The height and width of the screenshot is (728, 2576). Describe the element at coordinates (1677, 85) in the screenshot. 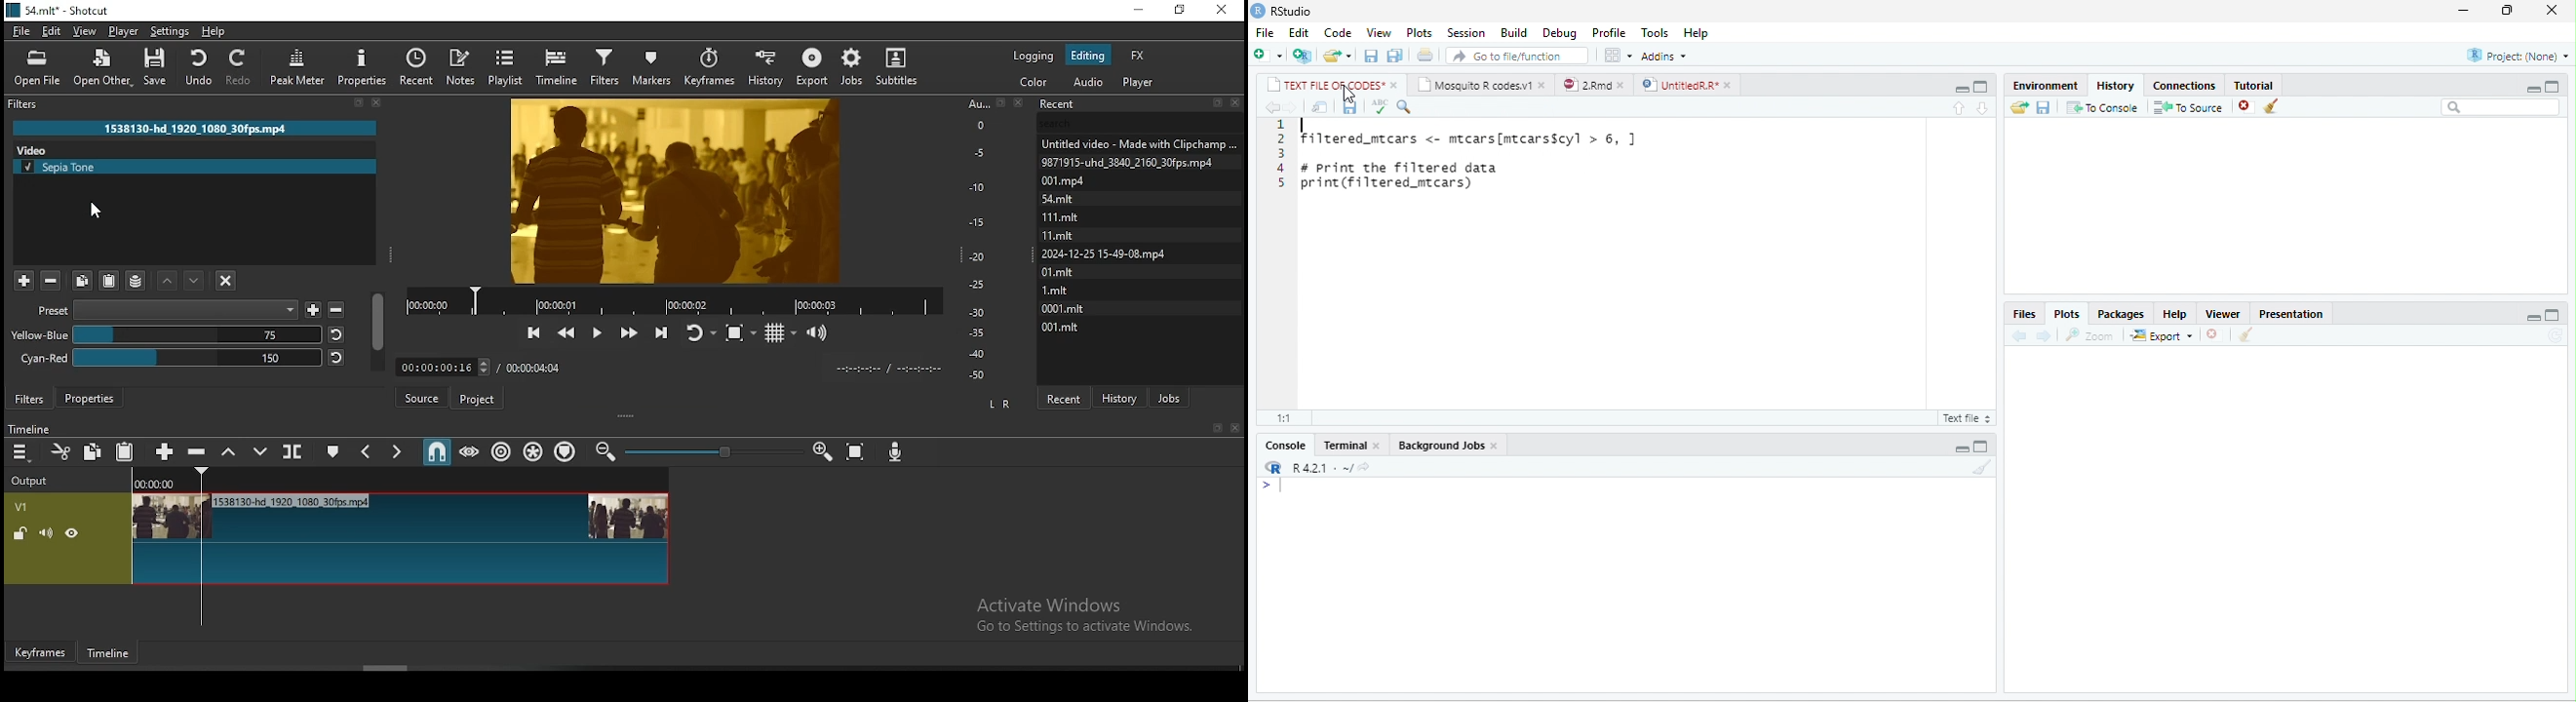

I see `UntitledR.R` at that location.